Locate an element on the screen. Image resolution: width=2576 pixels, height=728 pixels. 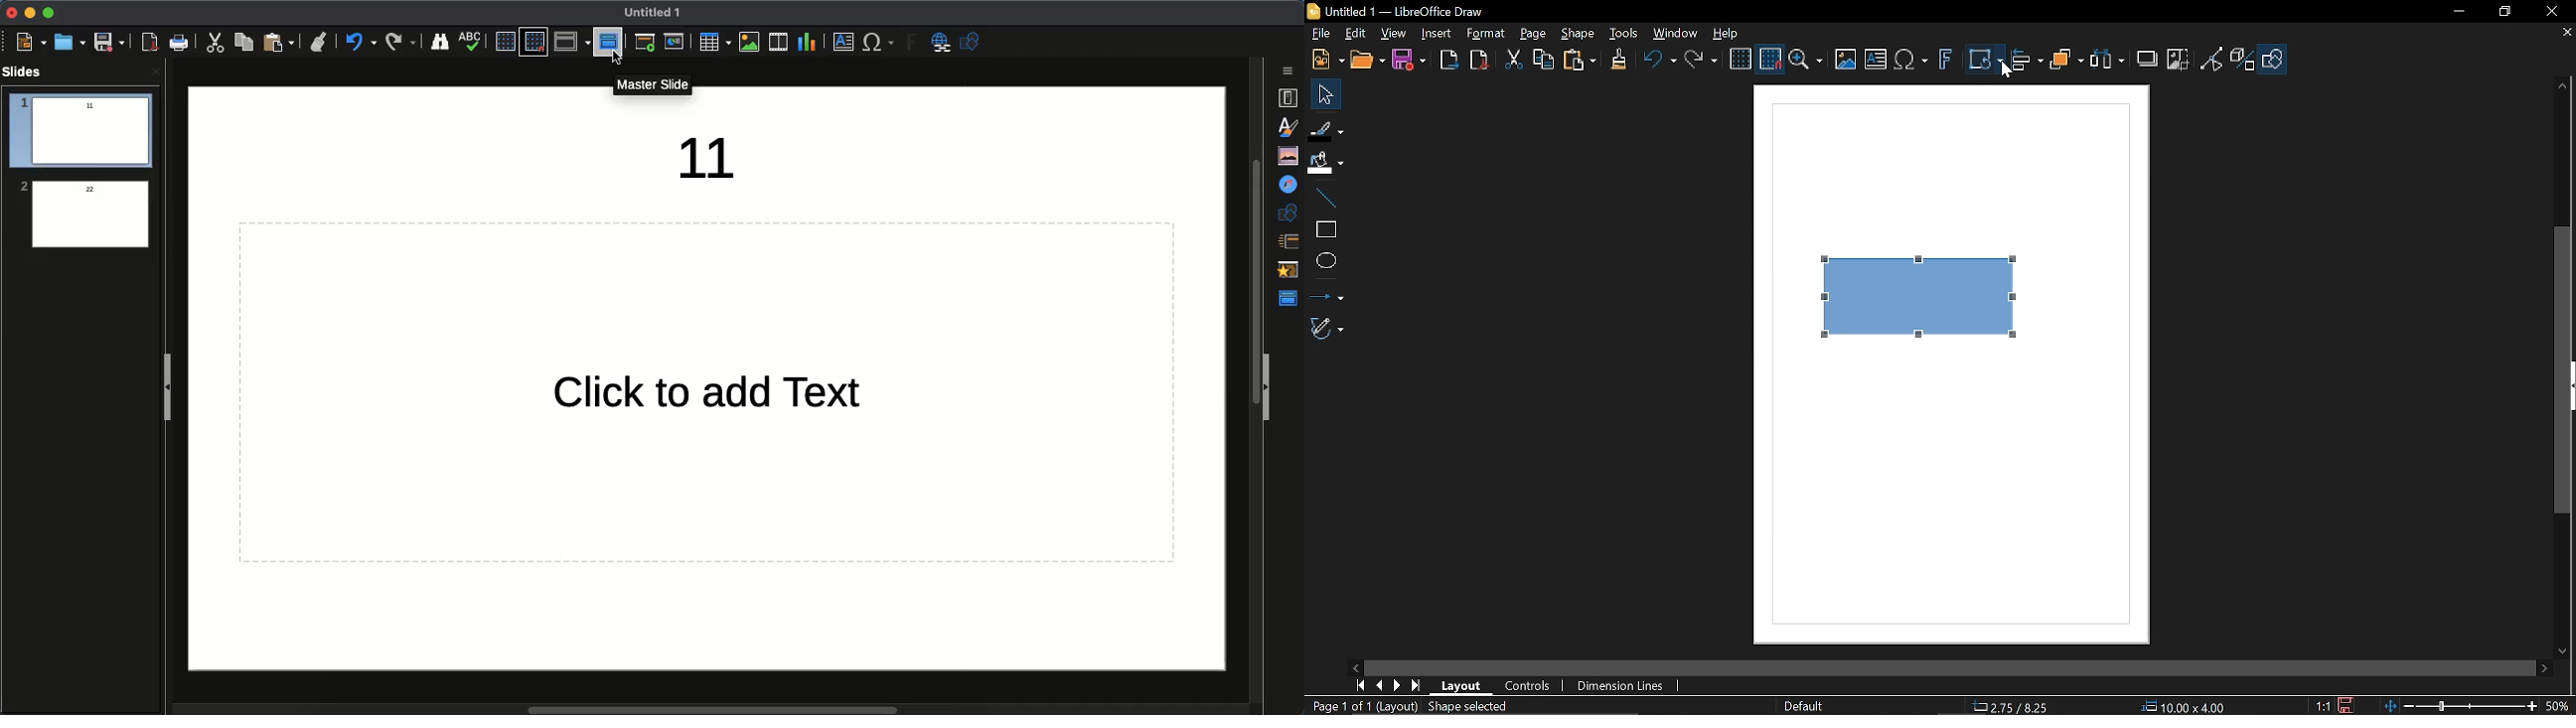
Transformation is located at coordinates (1985, 62).